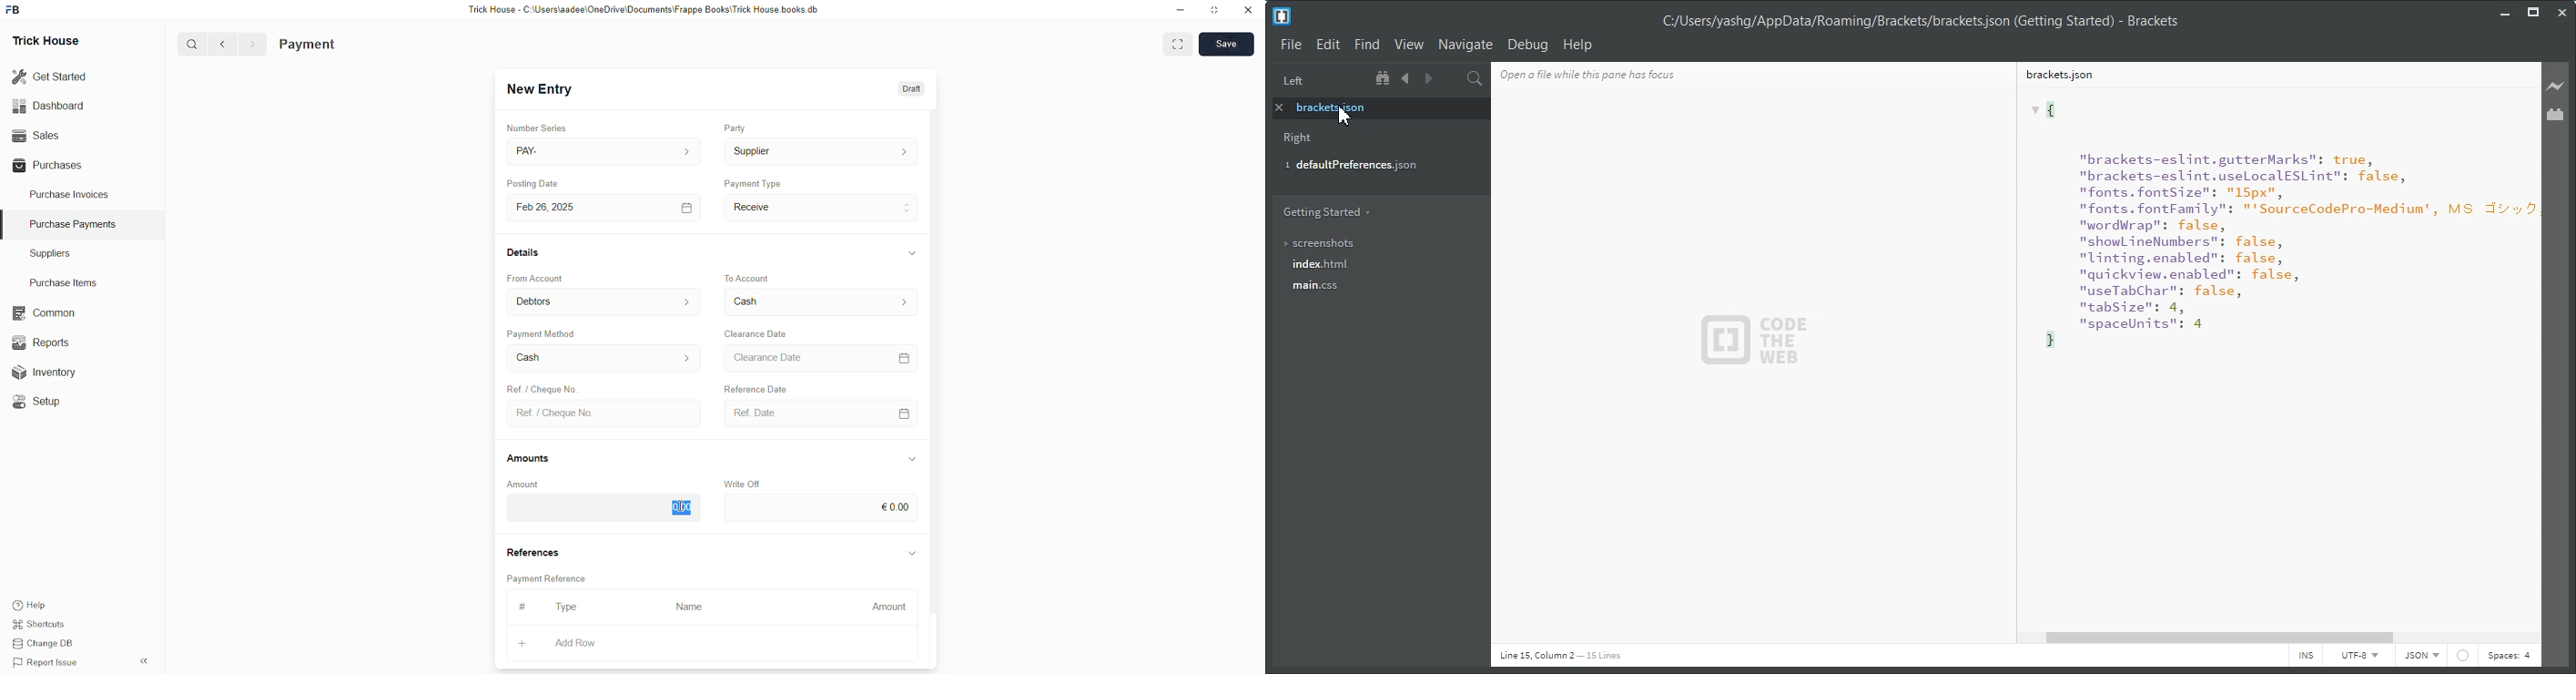 Image resolution: width=2576 pixels, height=700 pixels. I want to click on Dashboard, so click(51, 106).